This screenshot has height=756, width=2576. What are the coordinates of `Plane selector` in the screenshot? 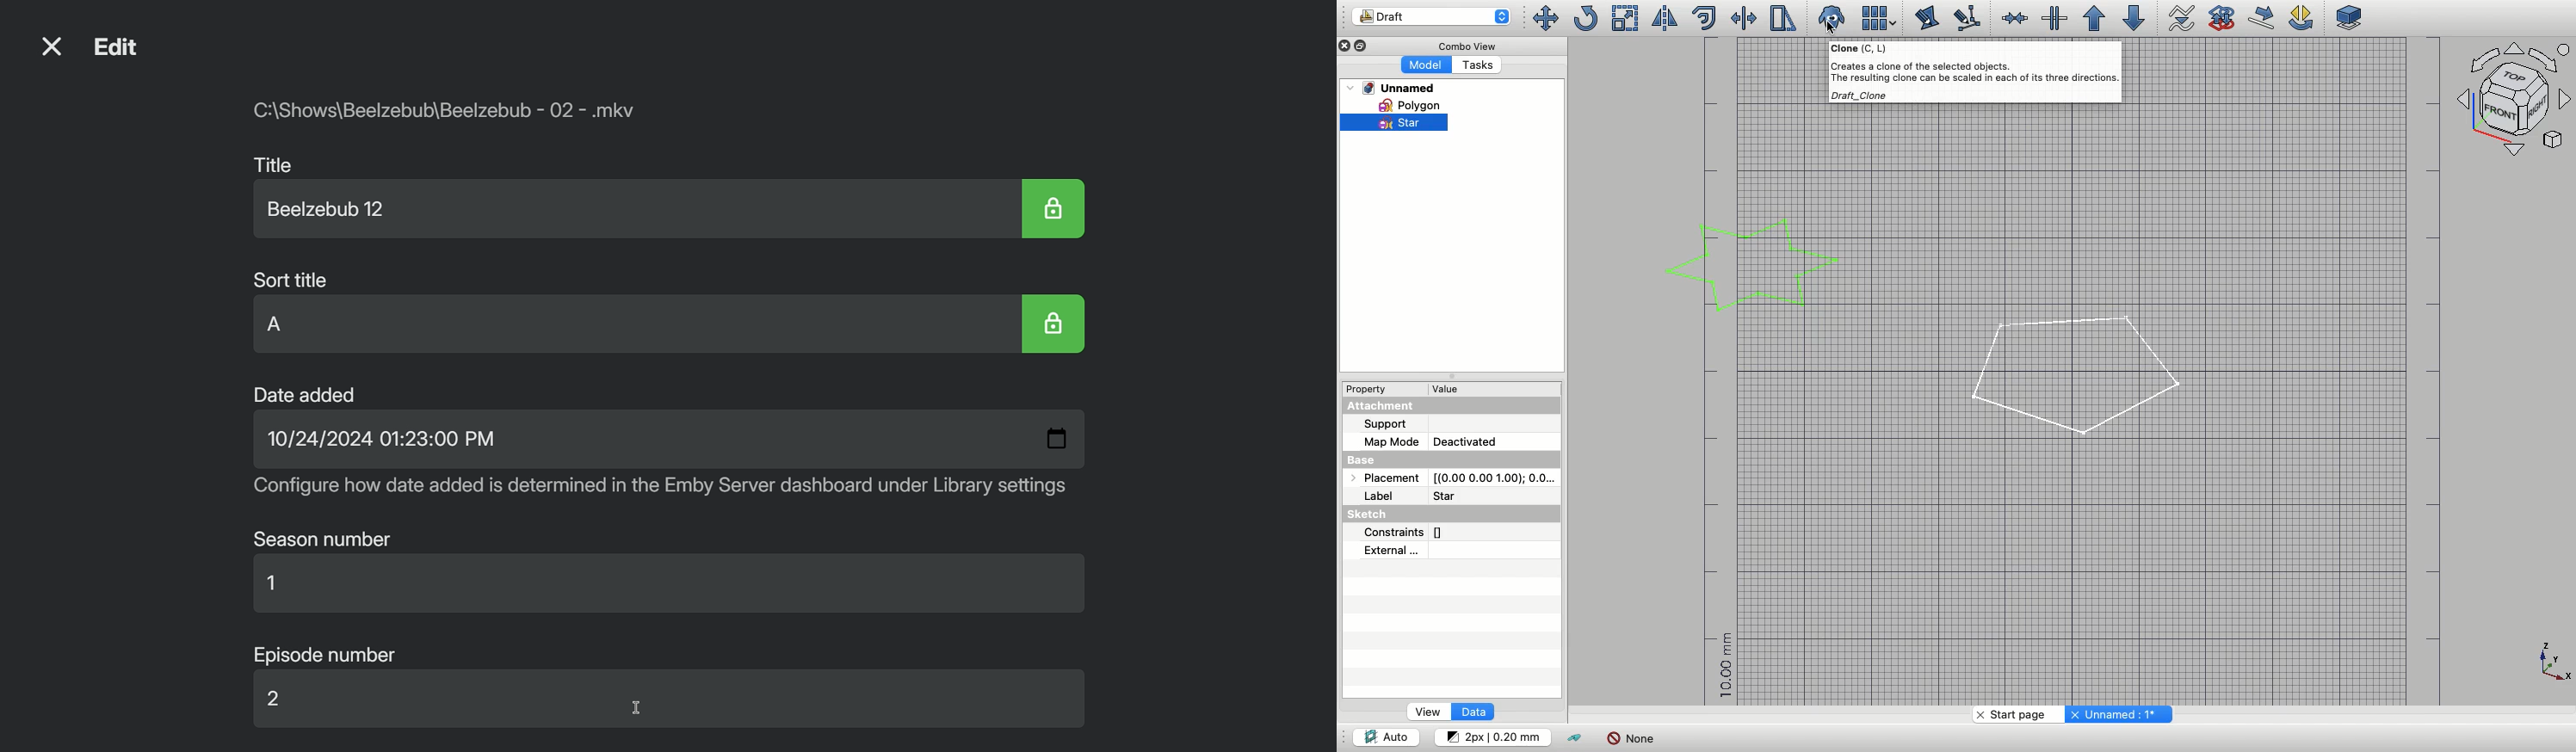 It's located at (2351, 17).